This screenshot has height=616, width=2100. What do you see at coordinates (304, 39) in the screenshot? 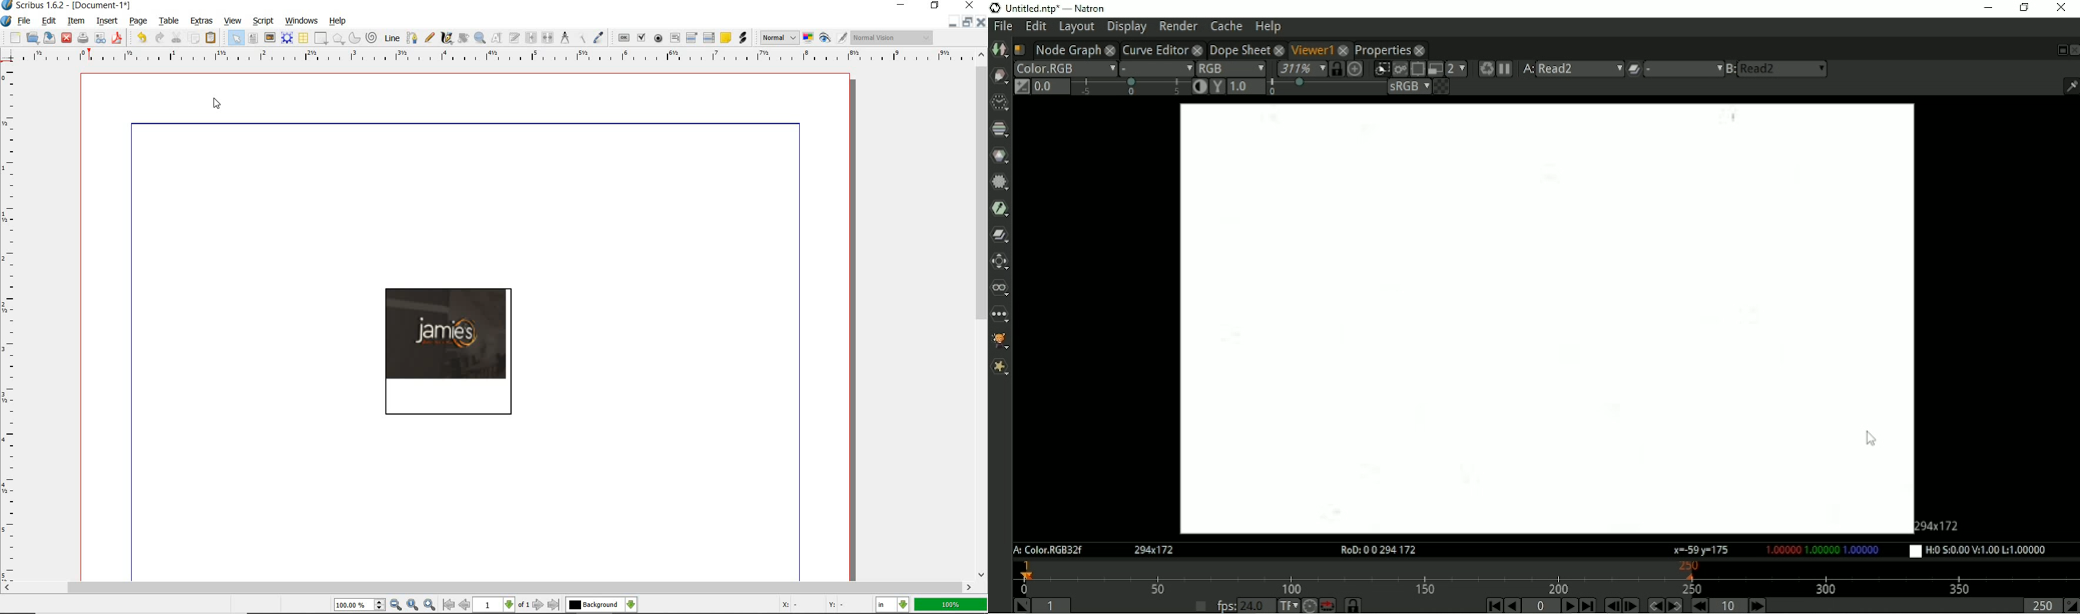
I see `table` at bounding box center [304, 39].